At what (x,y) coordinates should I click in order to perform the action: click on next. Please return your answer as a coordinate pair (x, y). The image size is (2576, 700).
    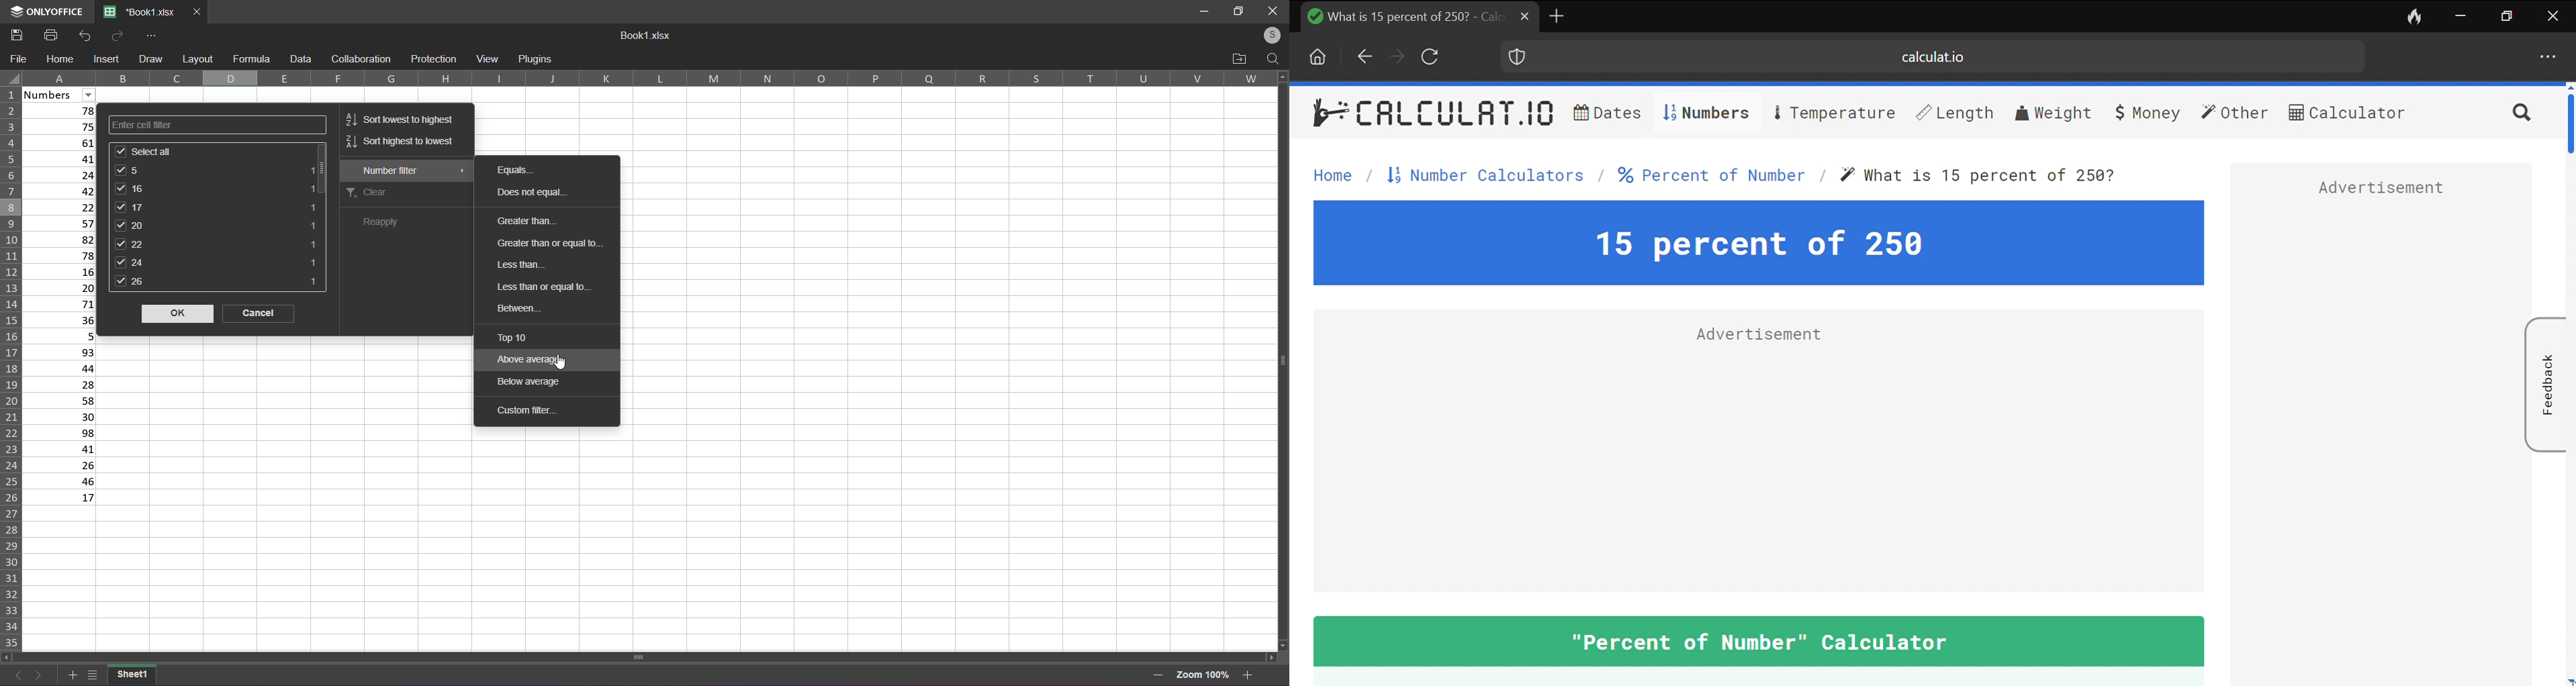
    Looking at the image, I should click on (39, 674).